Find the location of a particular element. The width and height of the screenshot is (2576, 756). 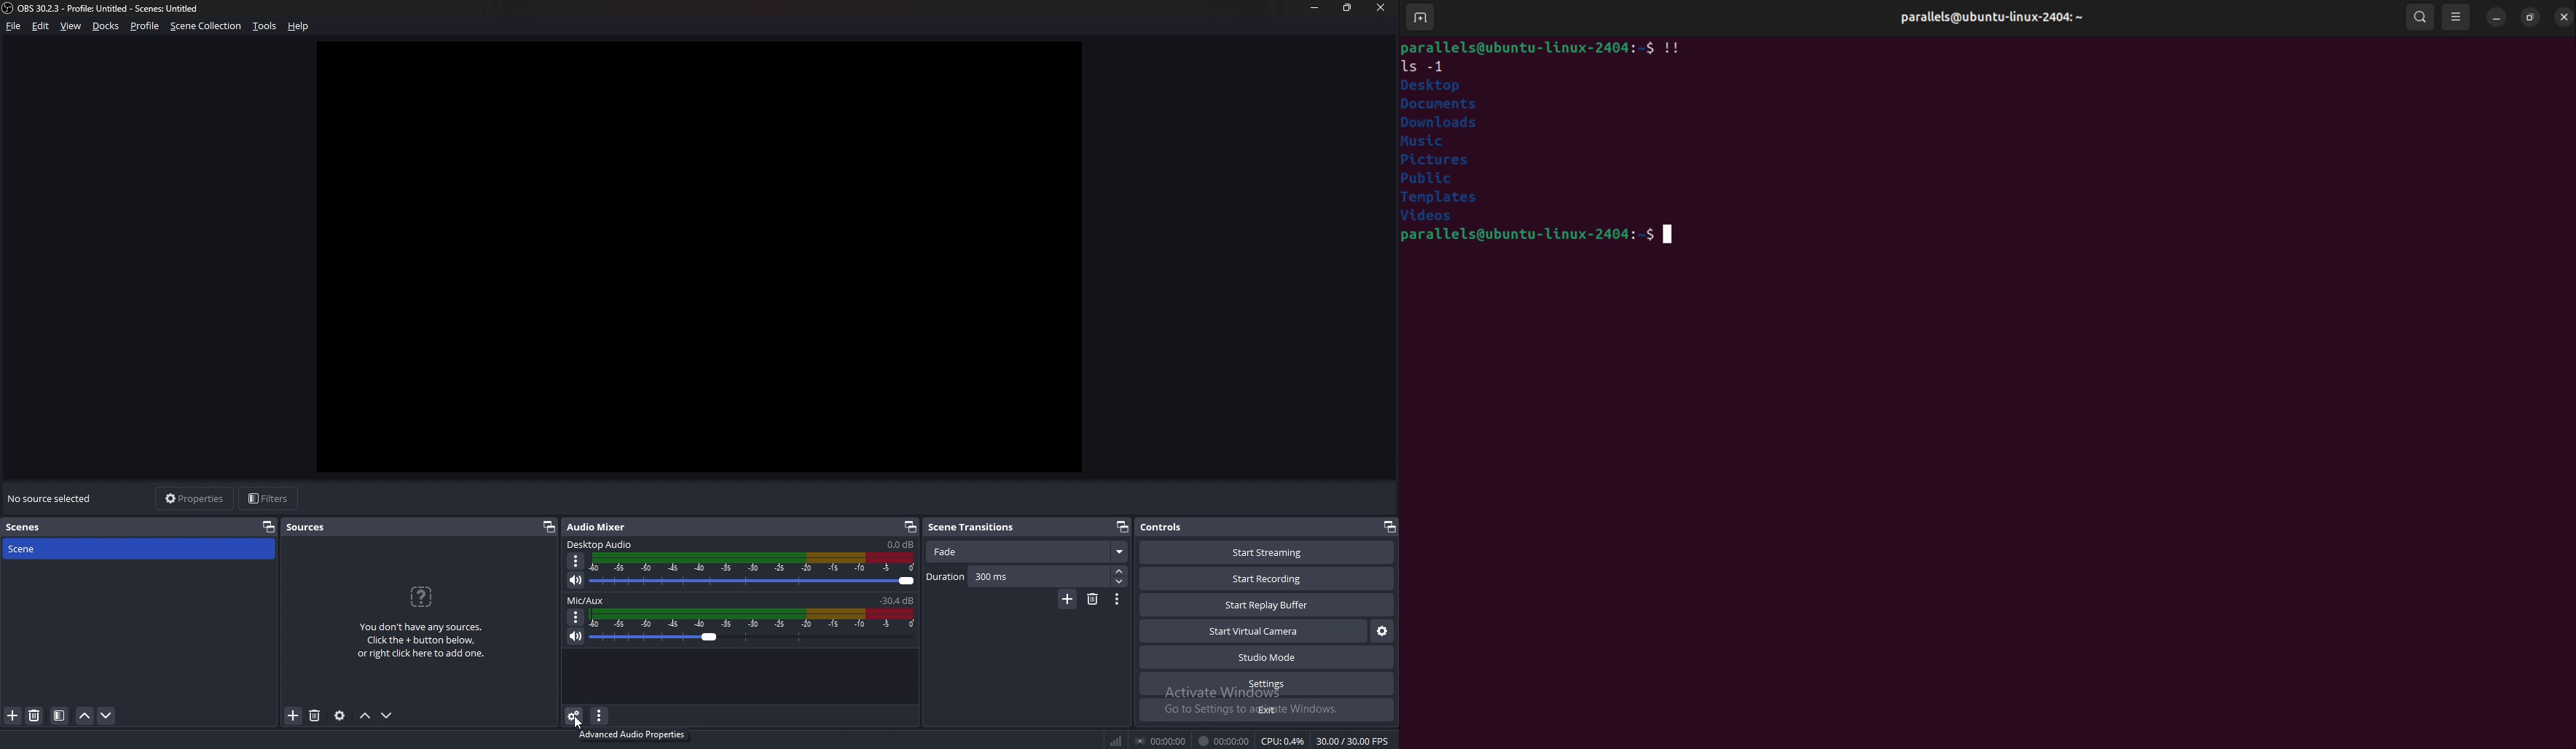

desktop audio volume is located at coordinates (900, 544).